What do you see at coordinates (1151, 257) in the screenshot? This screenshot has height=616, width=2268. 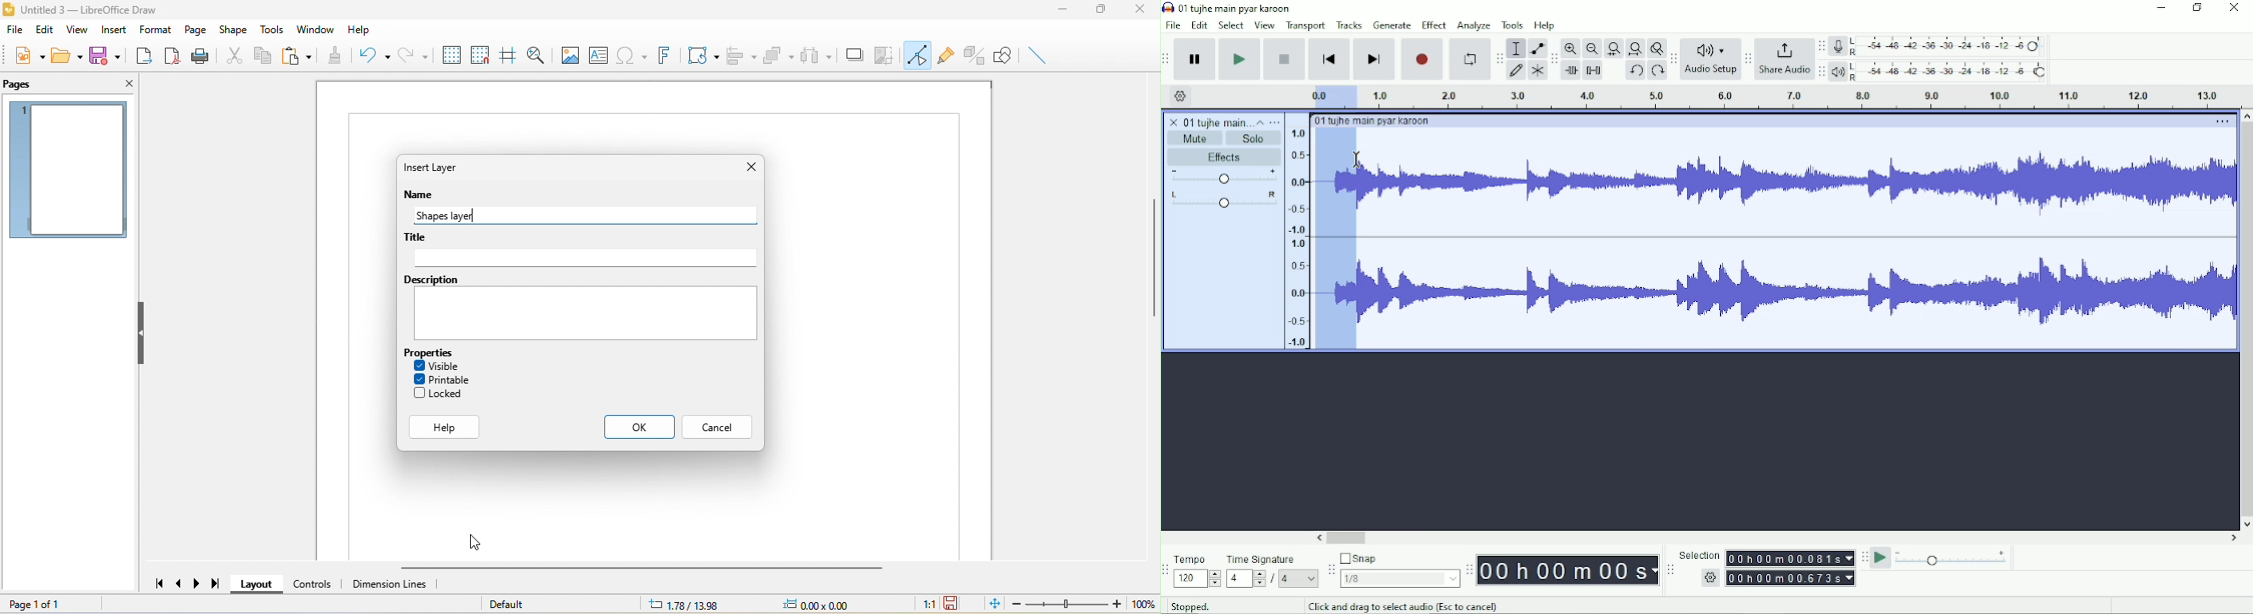 I see `vertical scroll bar` at bounding box center [1151, 257].